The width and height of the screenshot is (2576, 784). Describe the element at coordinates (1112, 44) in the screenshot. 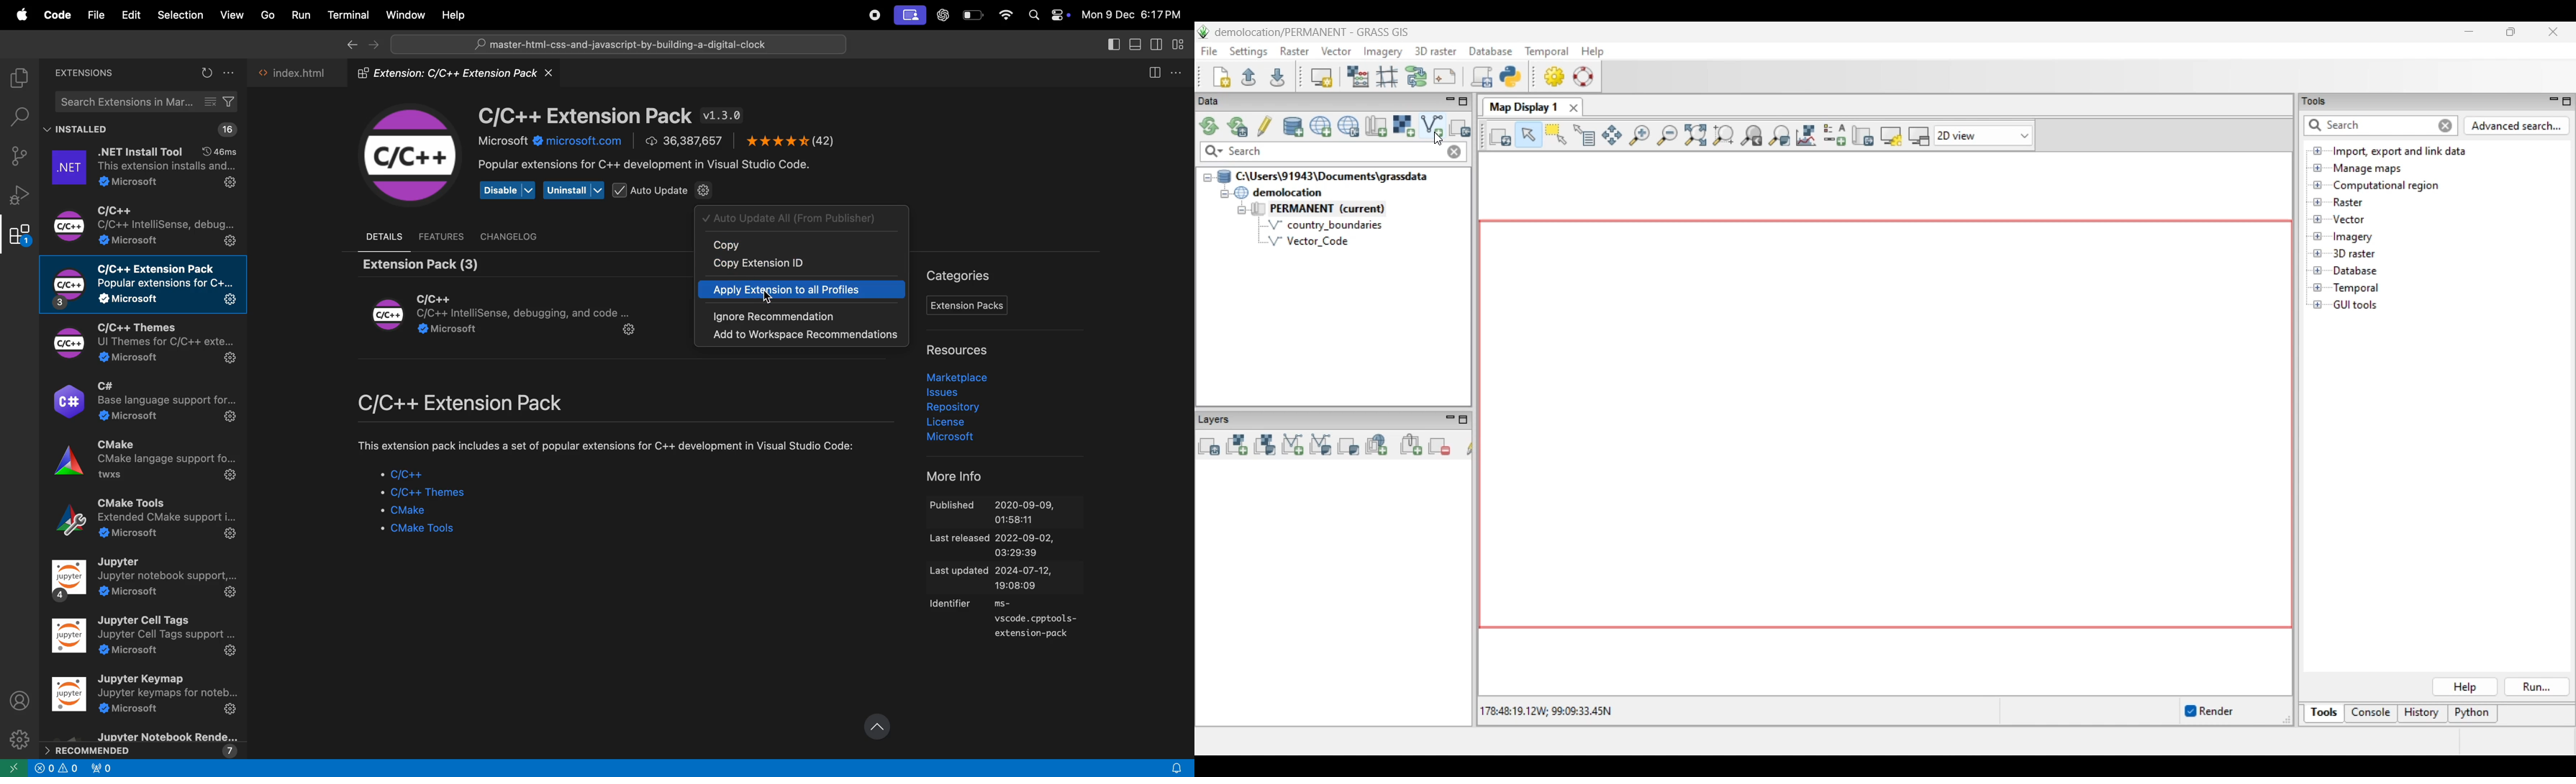

I see `toggle secondary side bar` at that location.